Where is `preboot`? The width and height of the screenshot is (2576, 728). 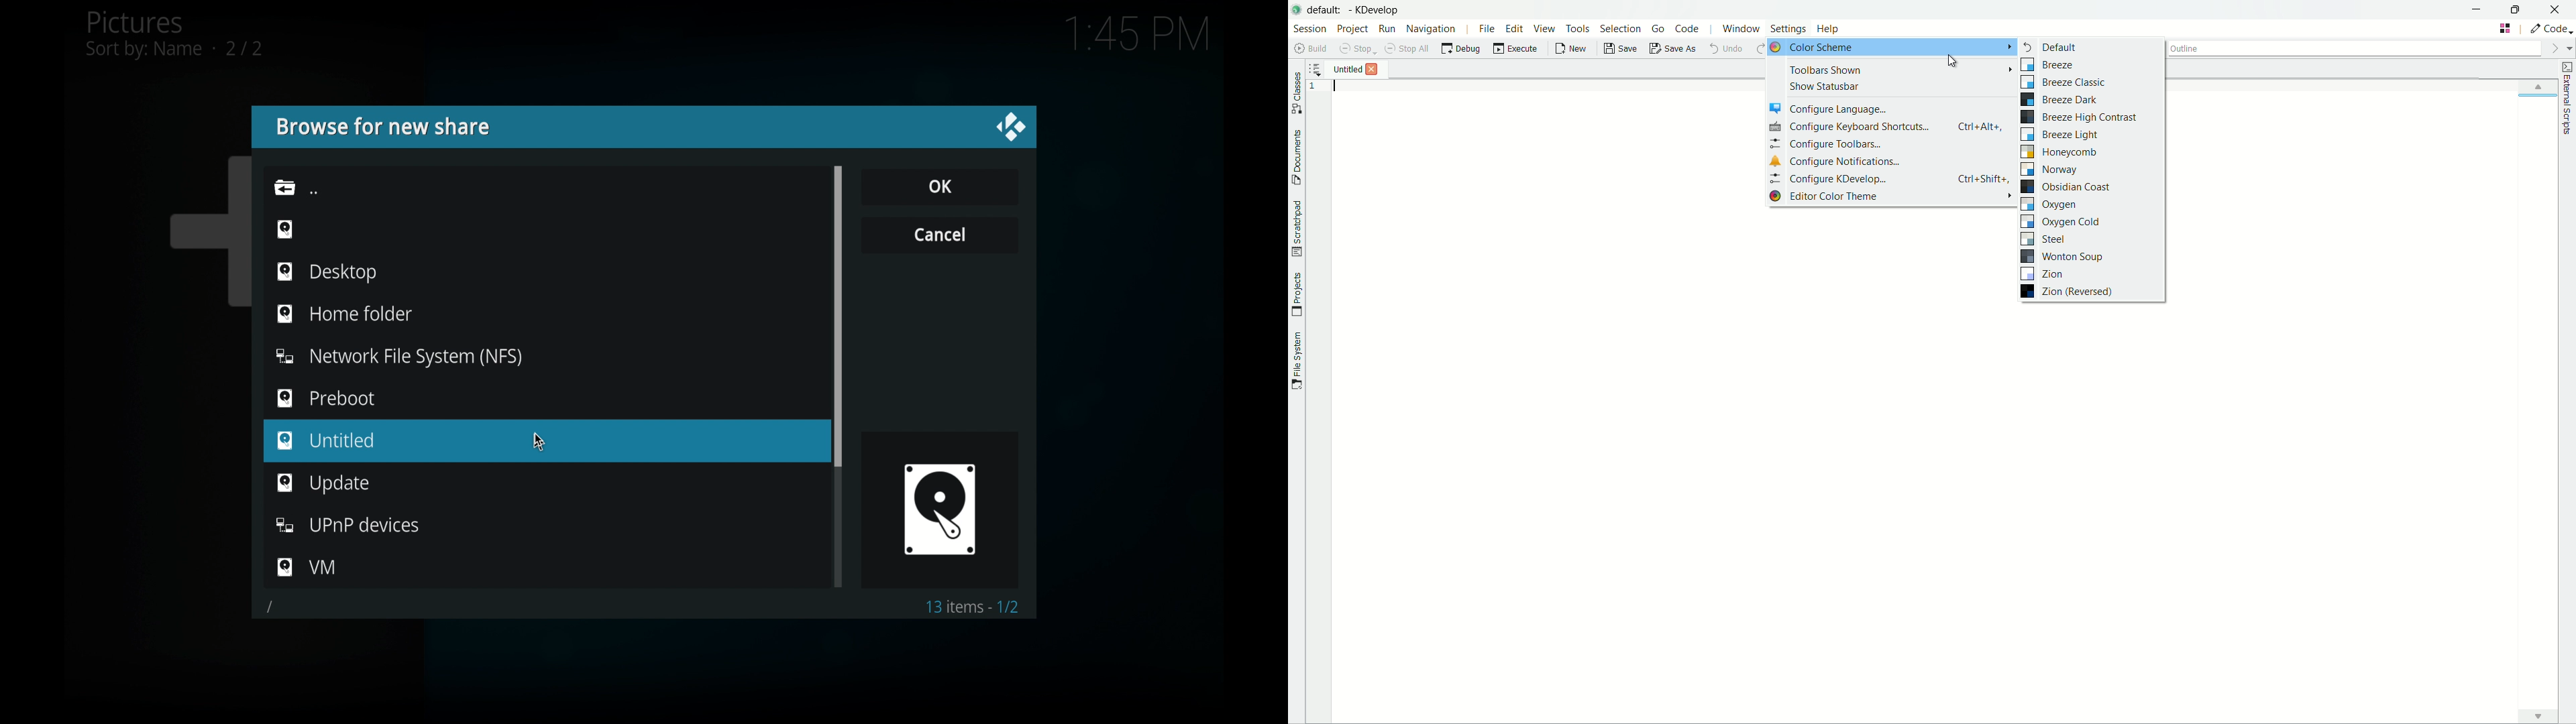
preboot is located at coordinates (326, 398).